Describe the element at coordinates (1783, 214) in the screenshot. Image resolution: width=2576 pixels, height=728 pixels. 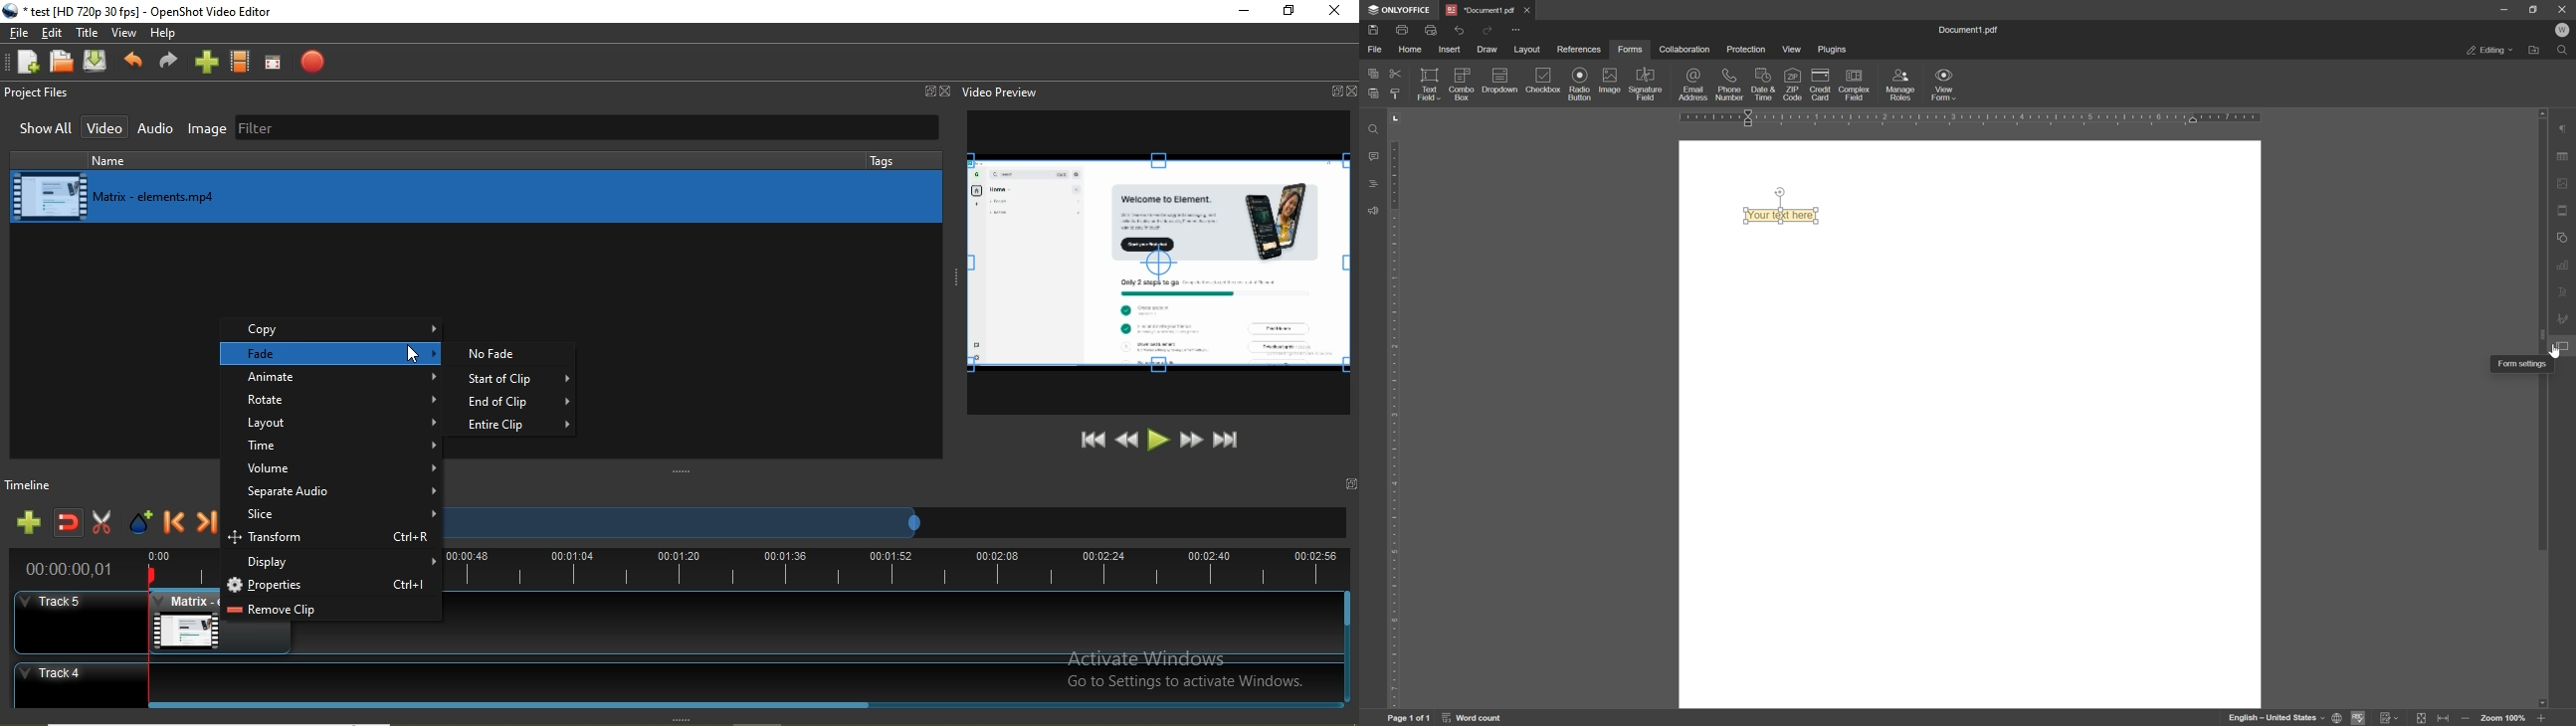
I see `Text field` at that location.